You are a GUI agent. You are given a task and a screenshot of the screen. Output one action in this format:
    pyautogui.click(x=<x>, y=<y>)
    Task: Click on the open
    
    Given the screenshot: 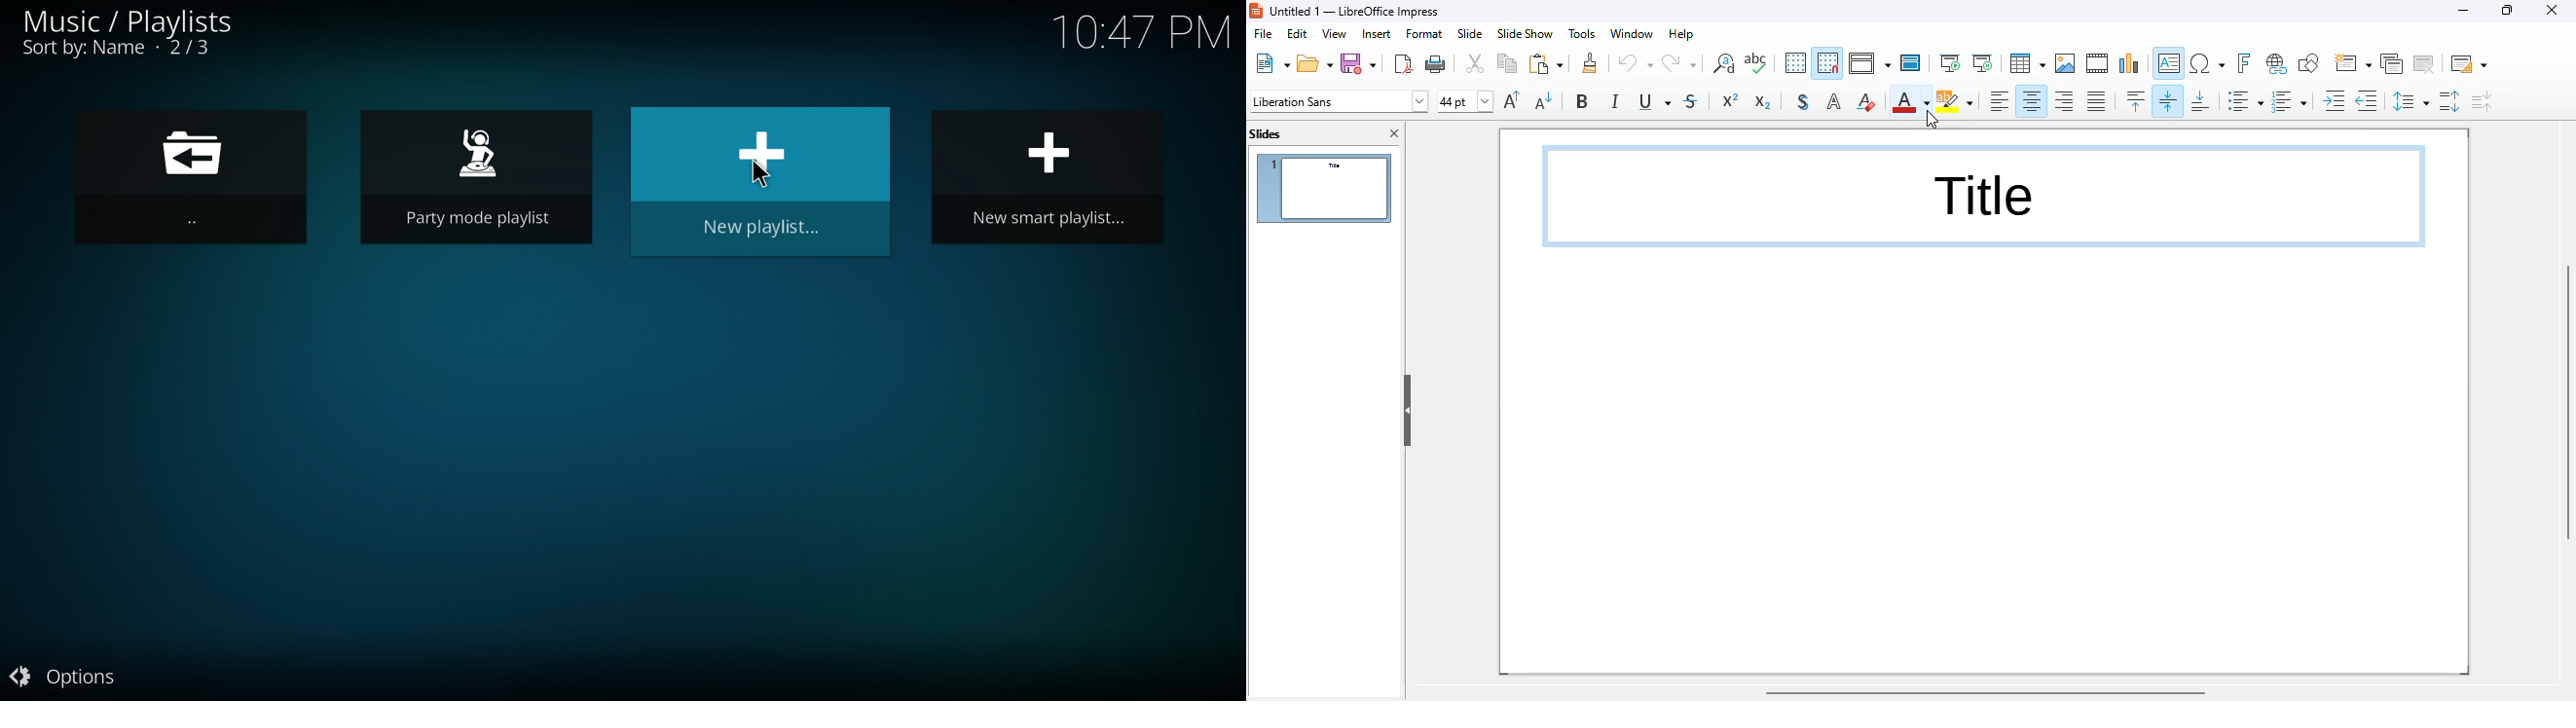 What is the action you would take?
    pyautogui.click(x=1315, y=63)
    